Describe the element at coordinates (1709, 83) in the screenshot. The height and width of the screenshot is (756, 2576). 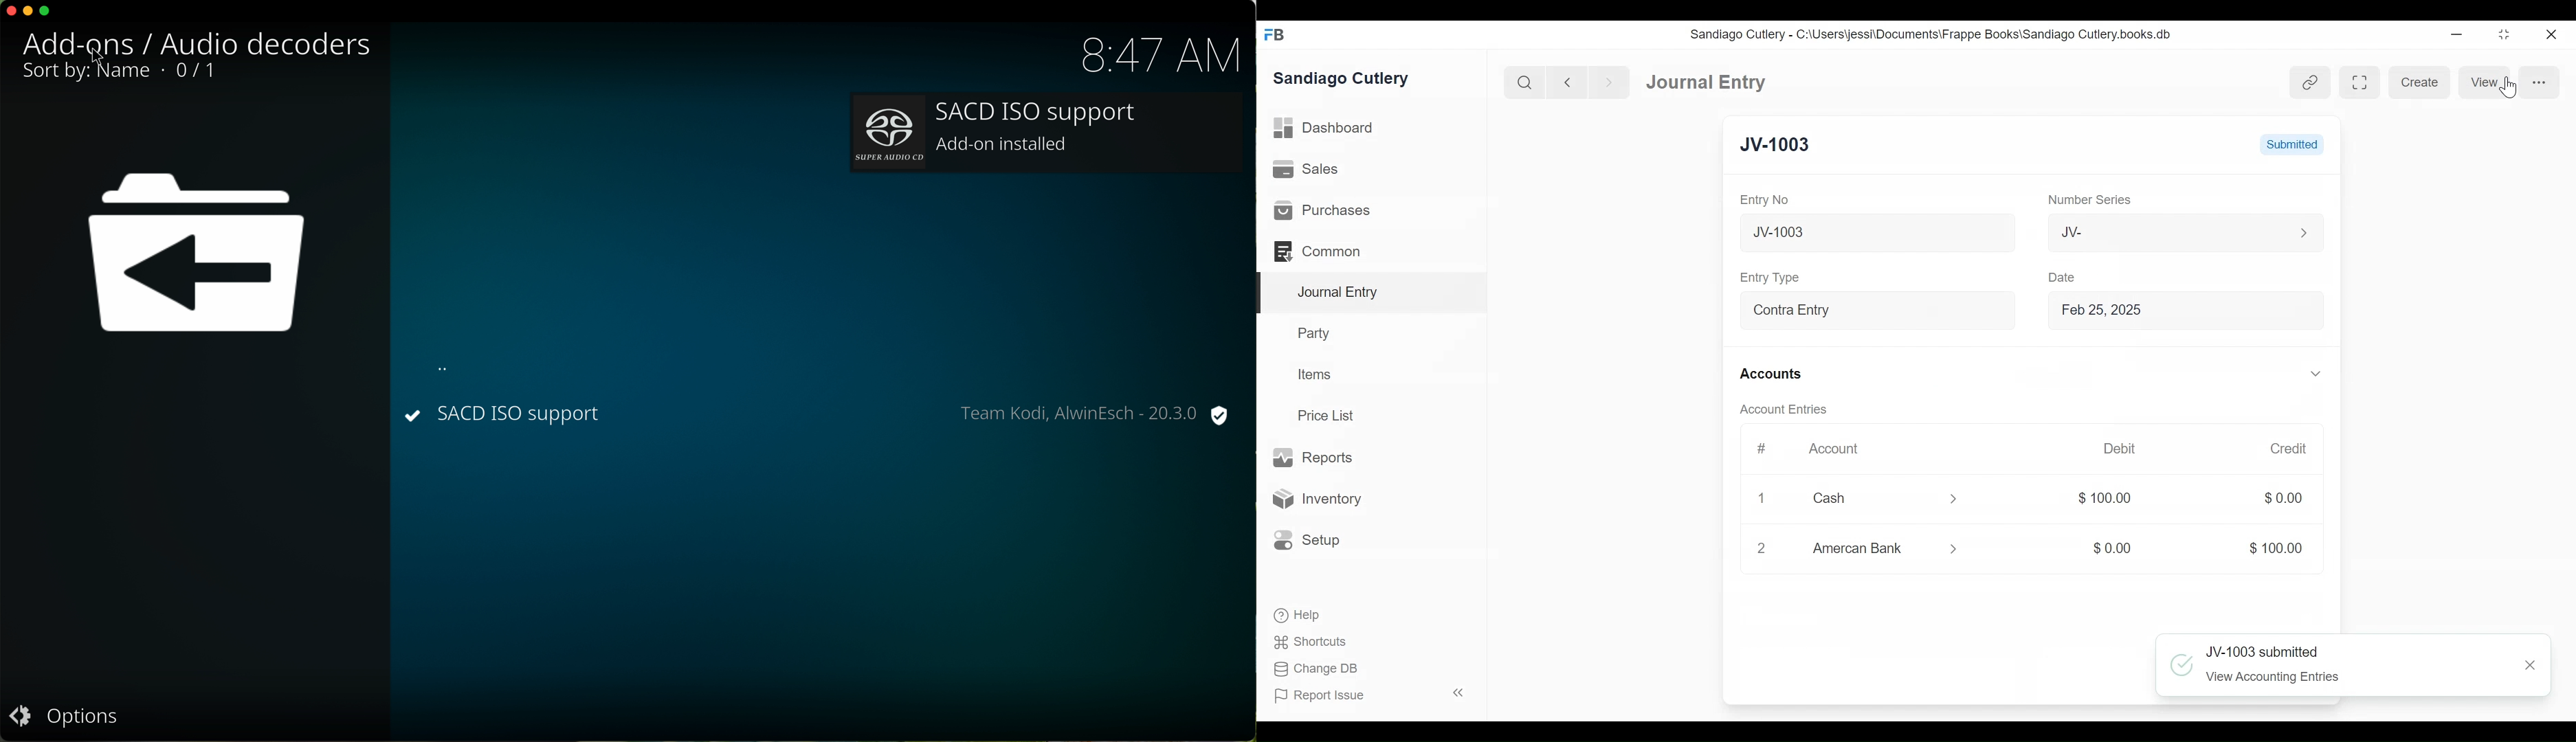
I see `Journal Entry` at that location.